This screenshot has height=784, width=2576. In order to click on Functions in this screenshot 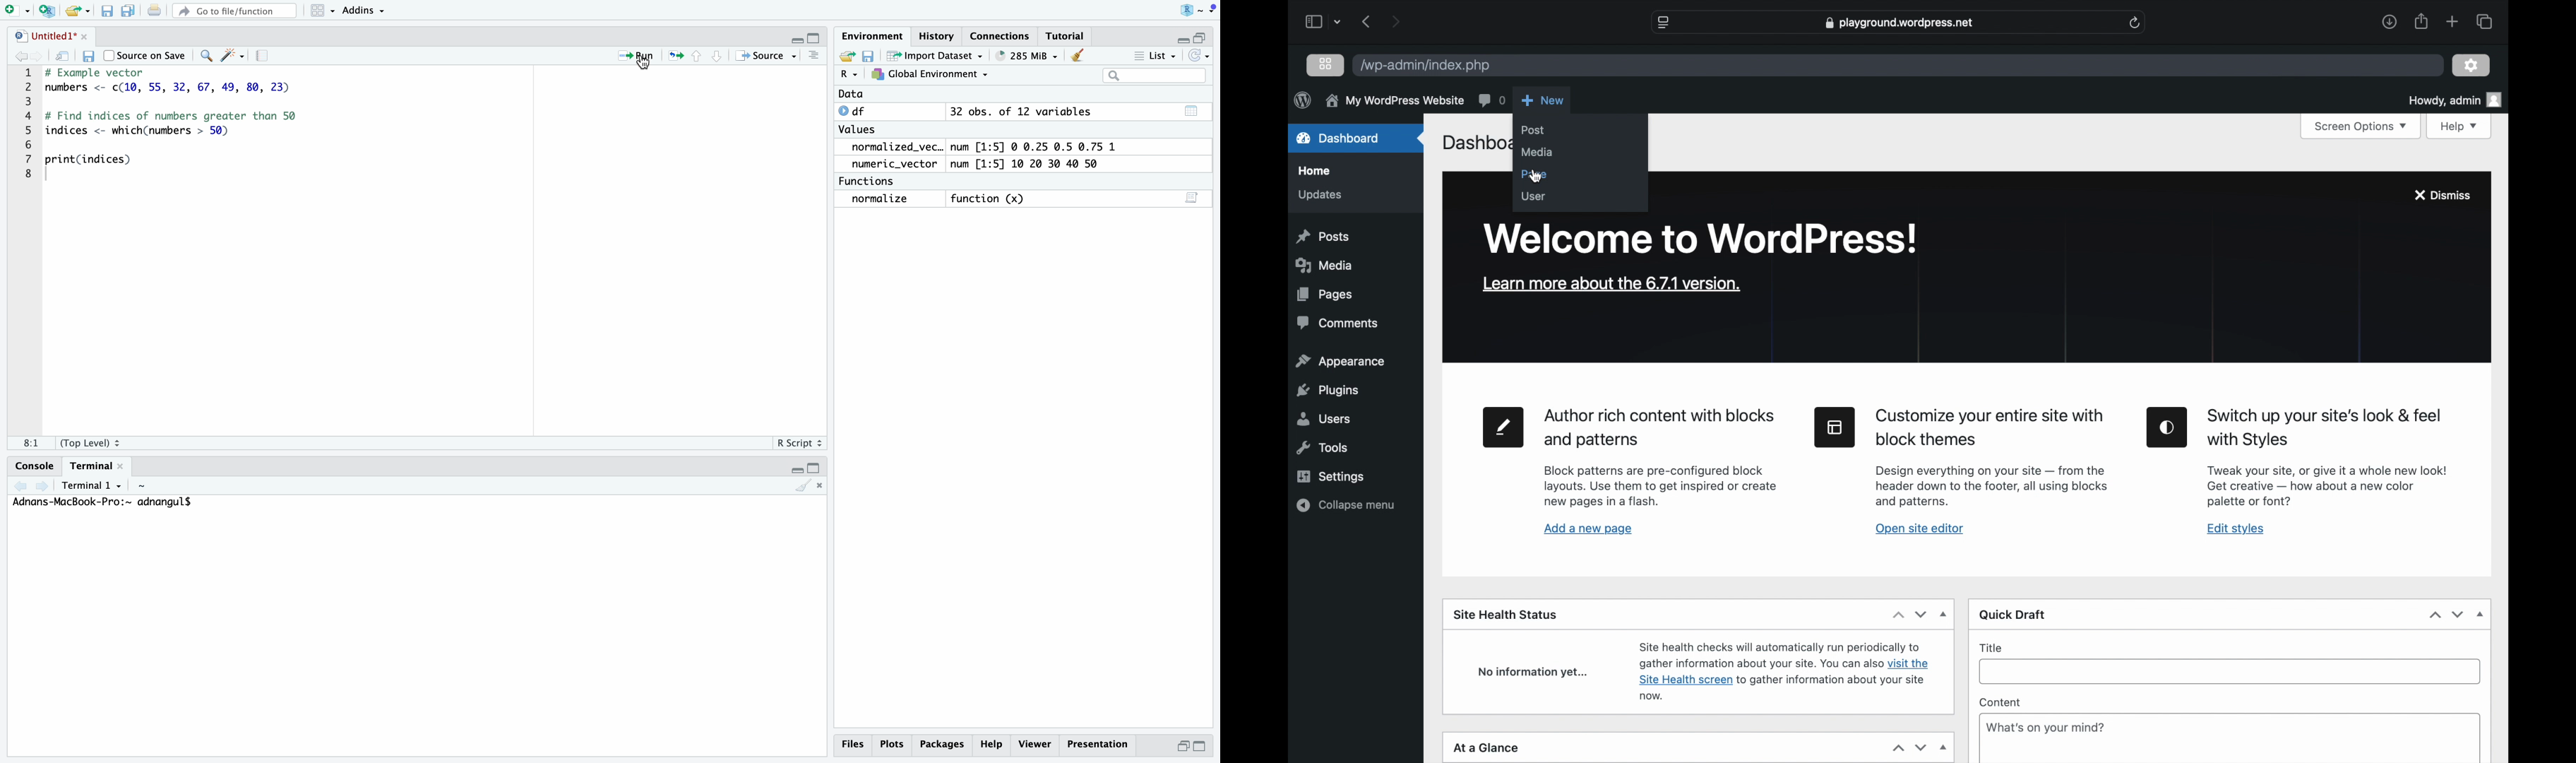, I will do `click(870, 181)`.